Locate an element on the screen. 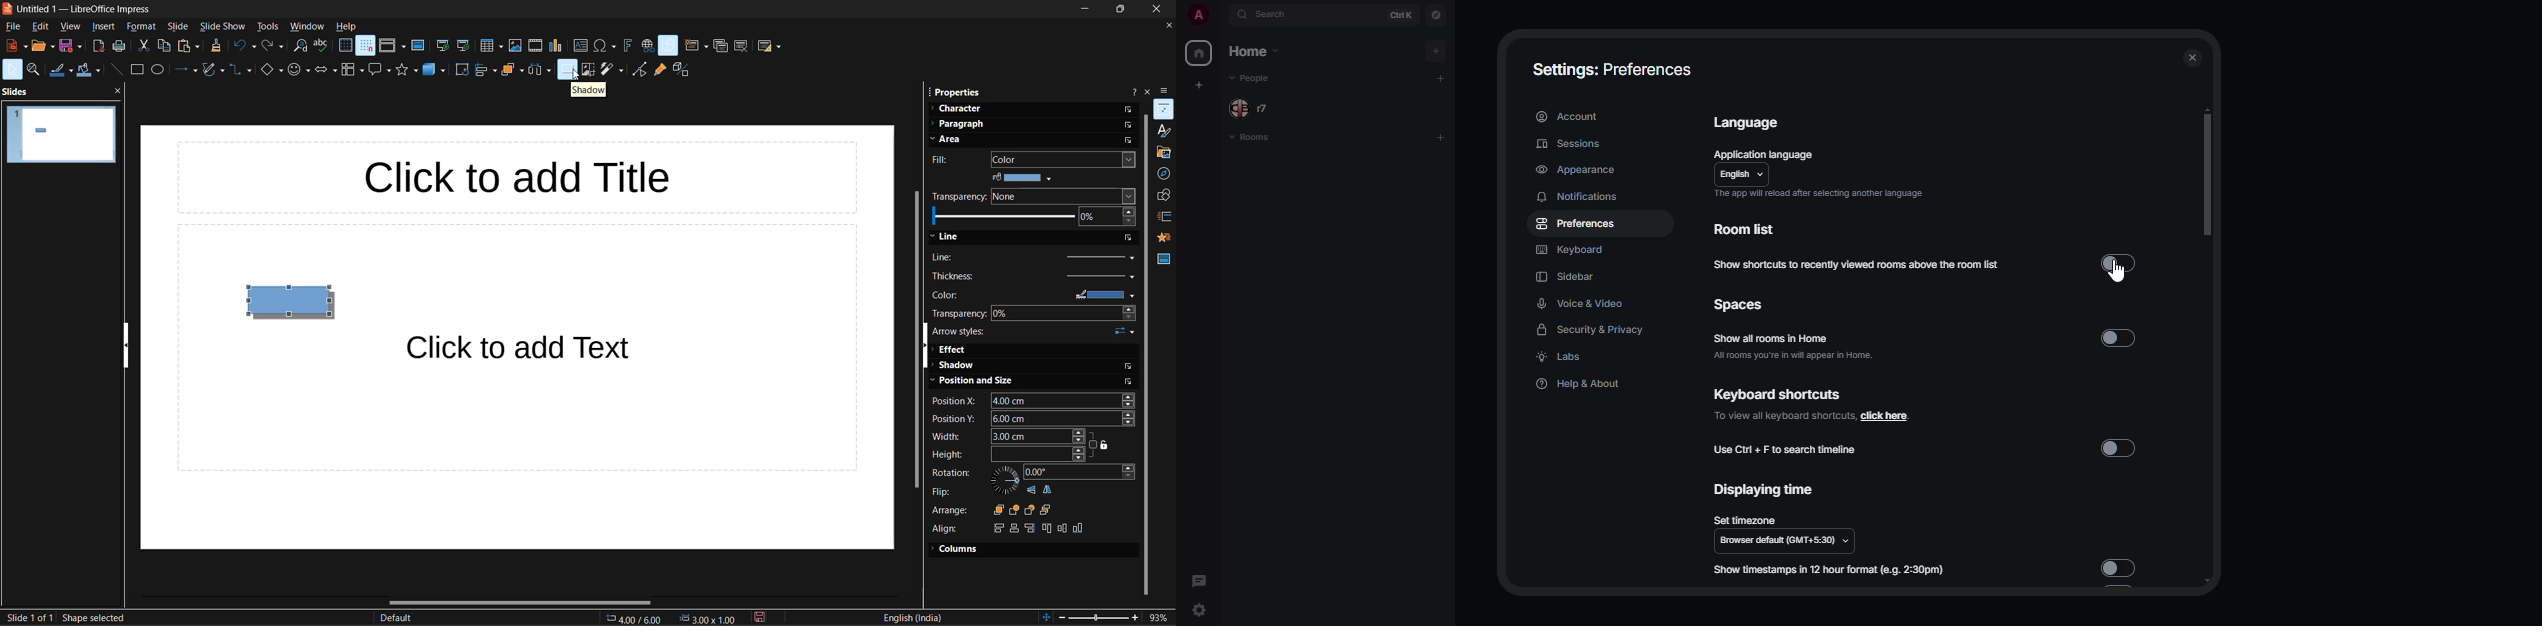 The height and width of the screenshot is (644, 2548). close is located at coordinates (1154, 10).